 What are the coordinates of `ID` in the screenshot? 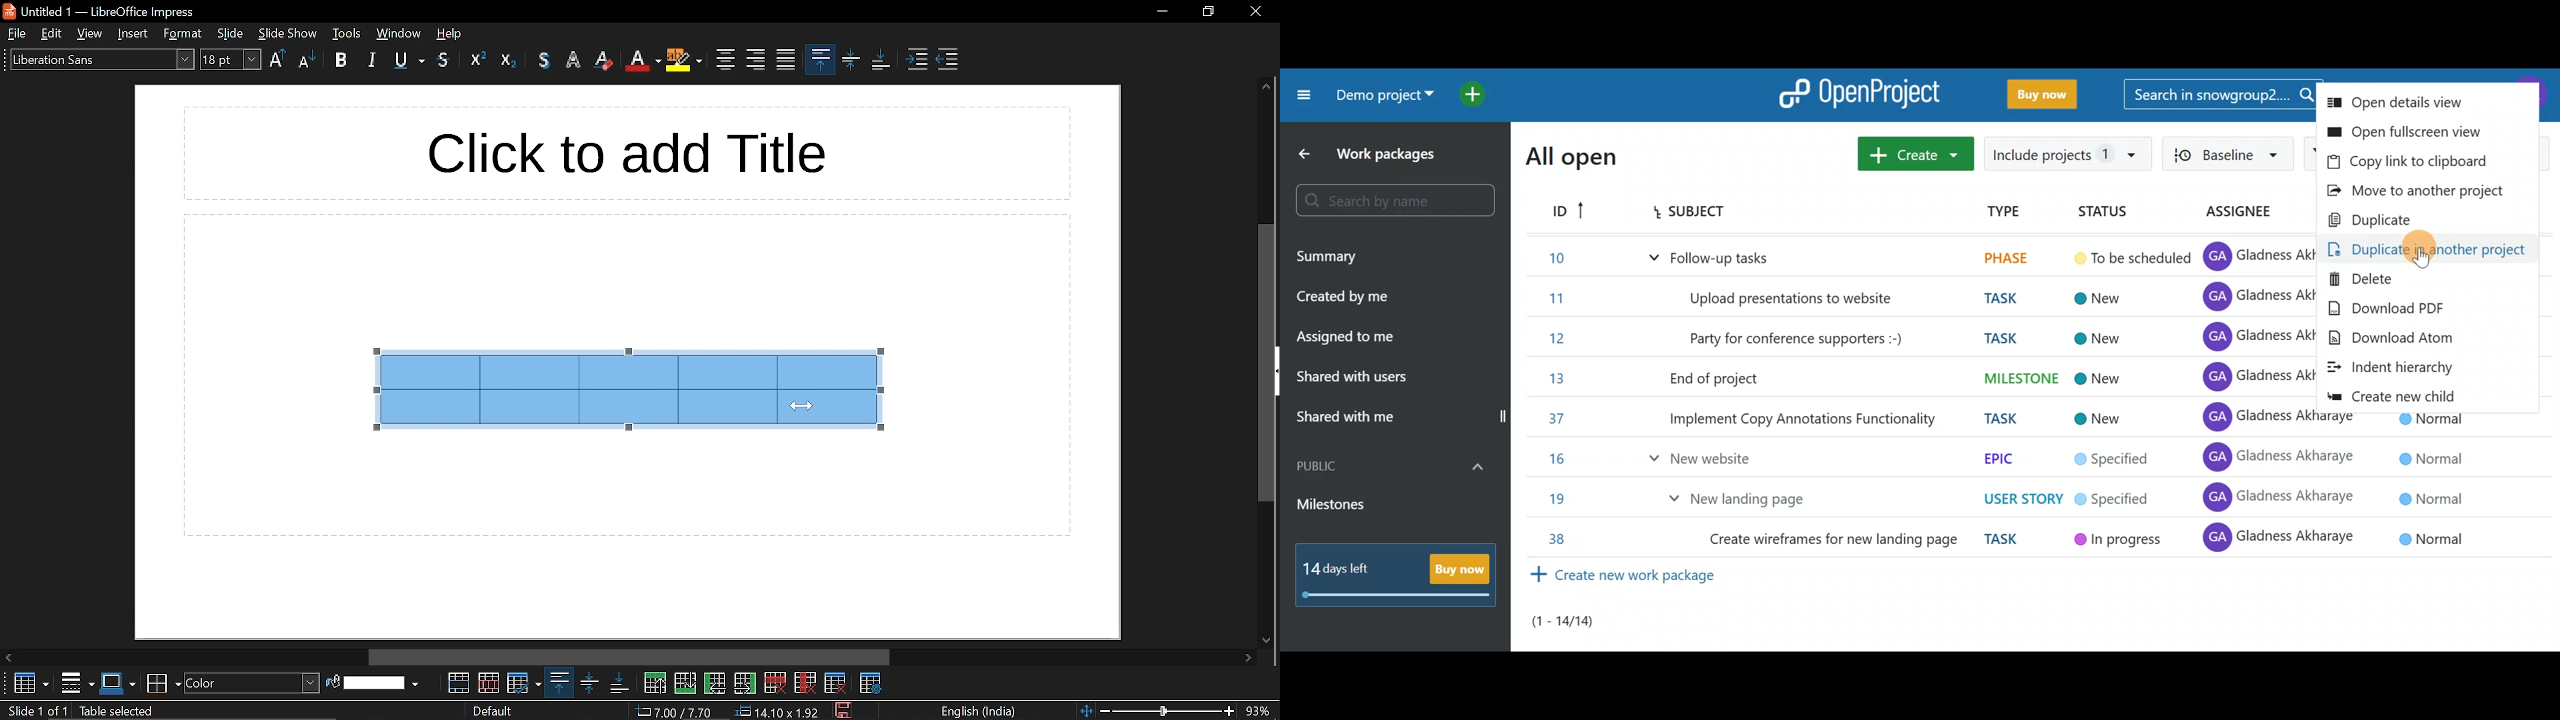 It's located at (1568, 213).